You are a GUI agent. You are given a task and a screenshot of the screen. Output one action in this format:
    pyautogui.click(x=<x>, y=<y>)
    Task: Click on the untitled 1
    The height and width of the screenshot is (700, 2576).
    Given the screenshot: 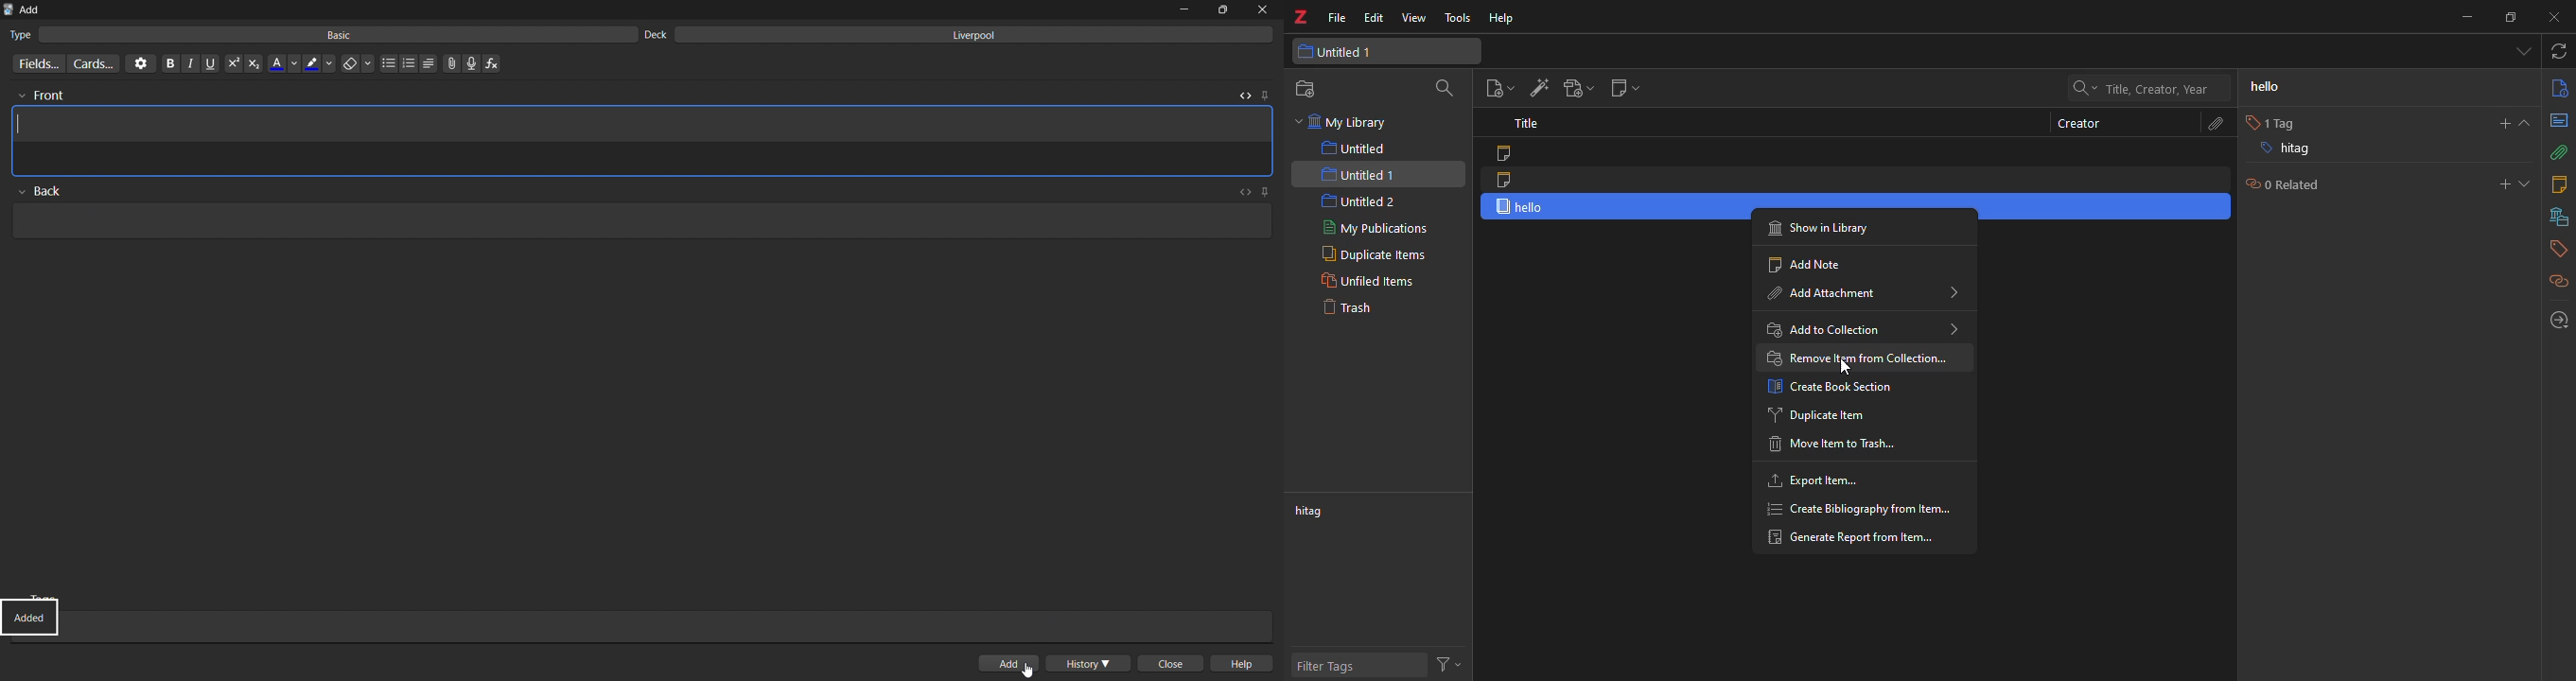 What is the action you would take?
    pyautogui.click(x=1338, y=53)
    